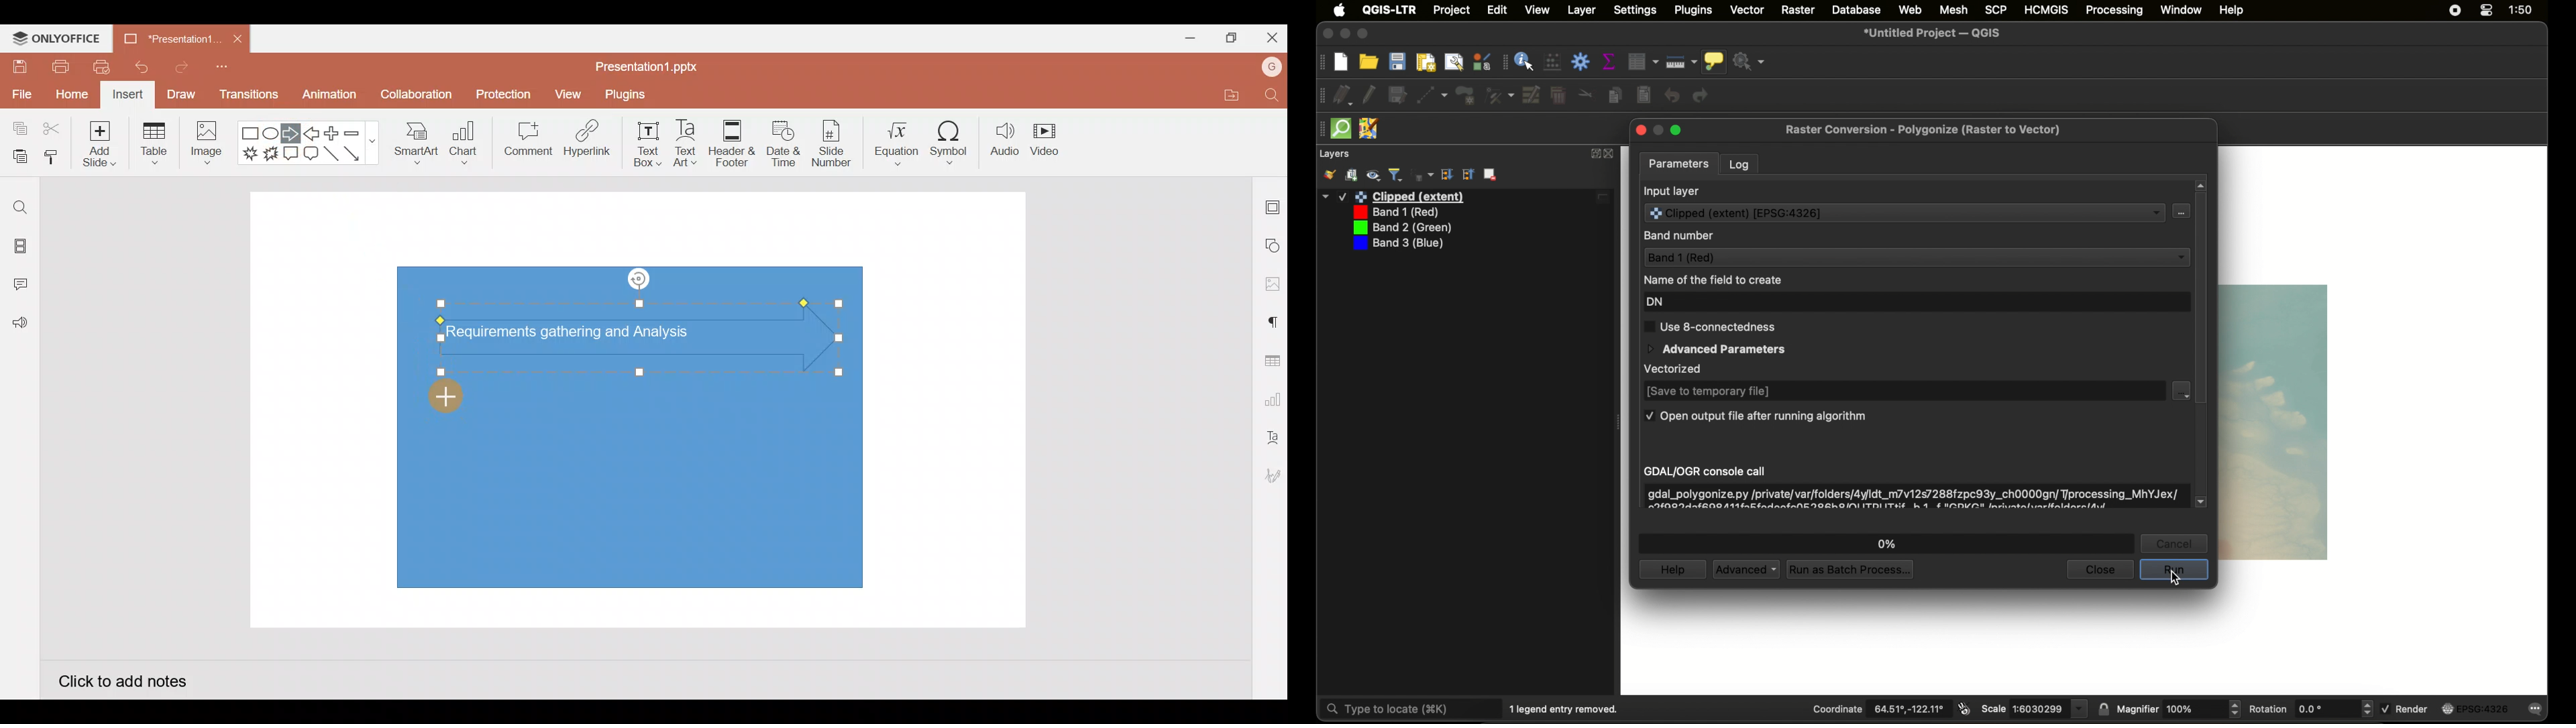 This screenshot has height=728, width=2576. I want to click on save, so click(1397, 61).